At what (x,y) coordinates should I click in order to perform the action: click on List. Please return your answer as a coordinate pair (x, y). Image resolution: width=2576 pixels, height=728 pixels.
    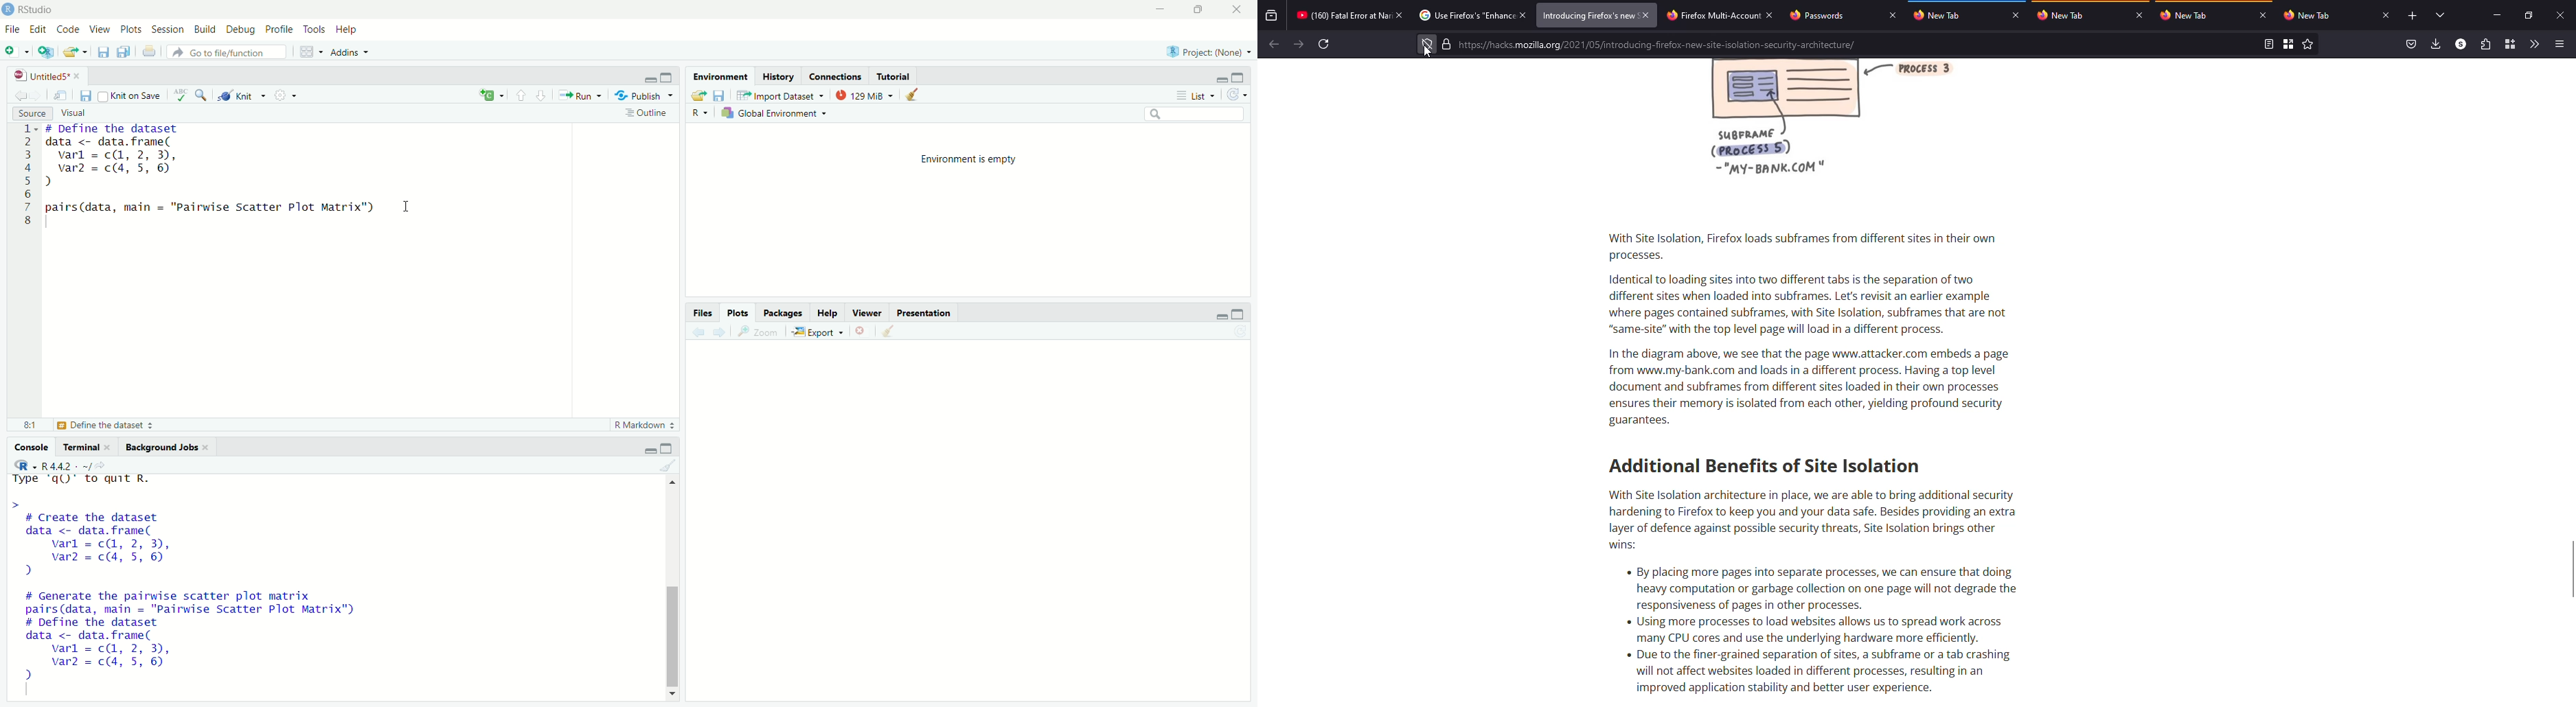
    Looking at the image, I should click on (1196, 95).